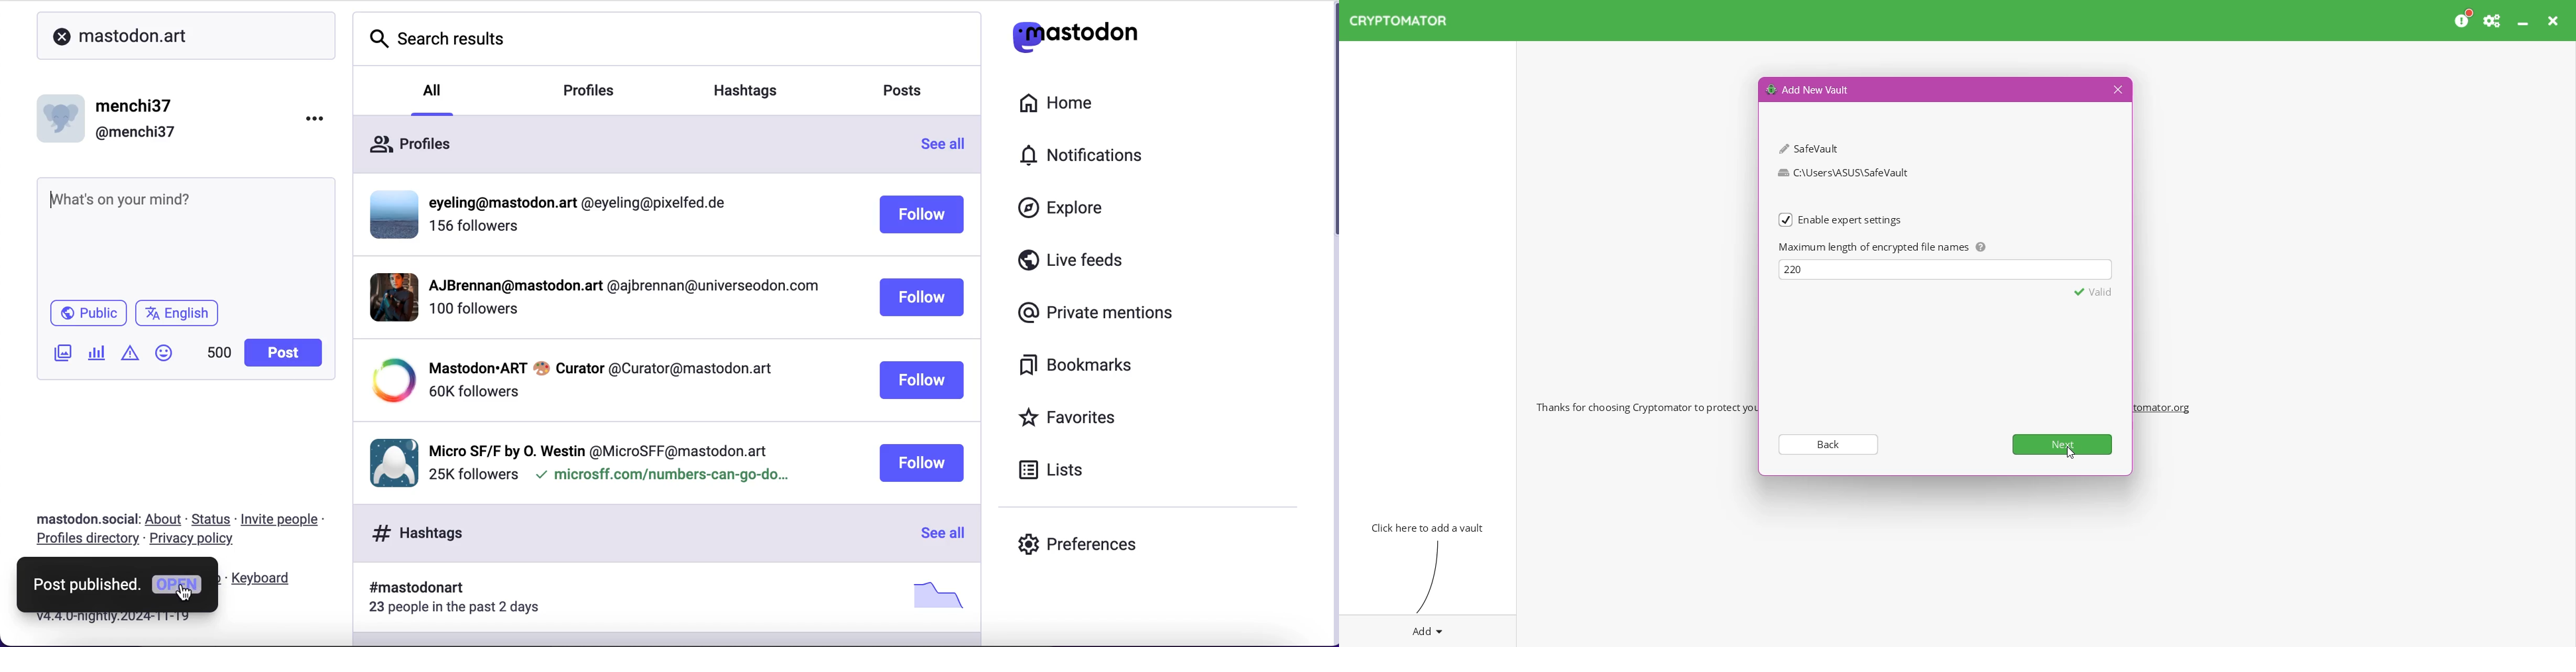 Image resolution: width=2576 pixels, height=672 pixels. I want to click on Close, so click(2116, 90).